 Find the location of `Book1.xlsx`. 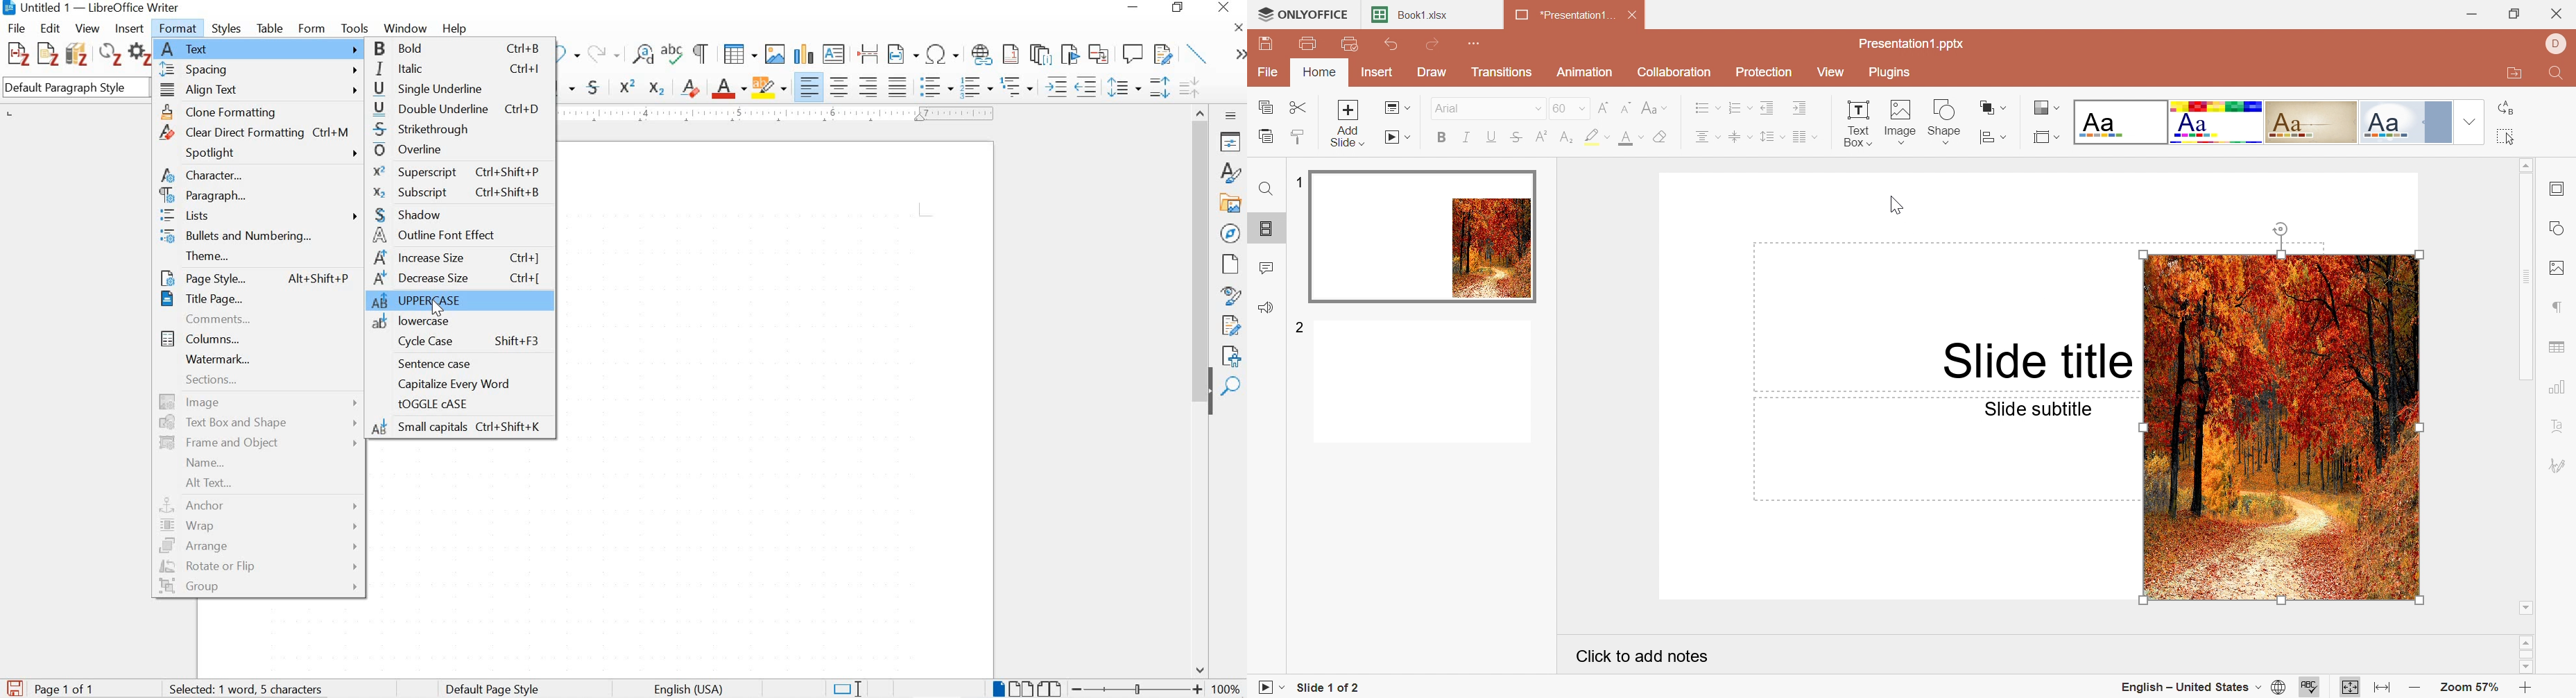

Book1.xlsx is located at coordinates (1414, 15).